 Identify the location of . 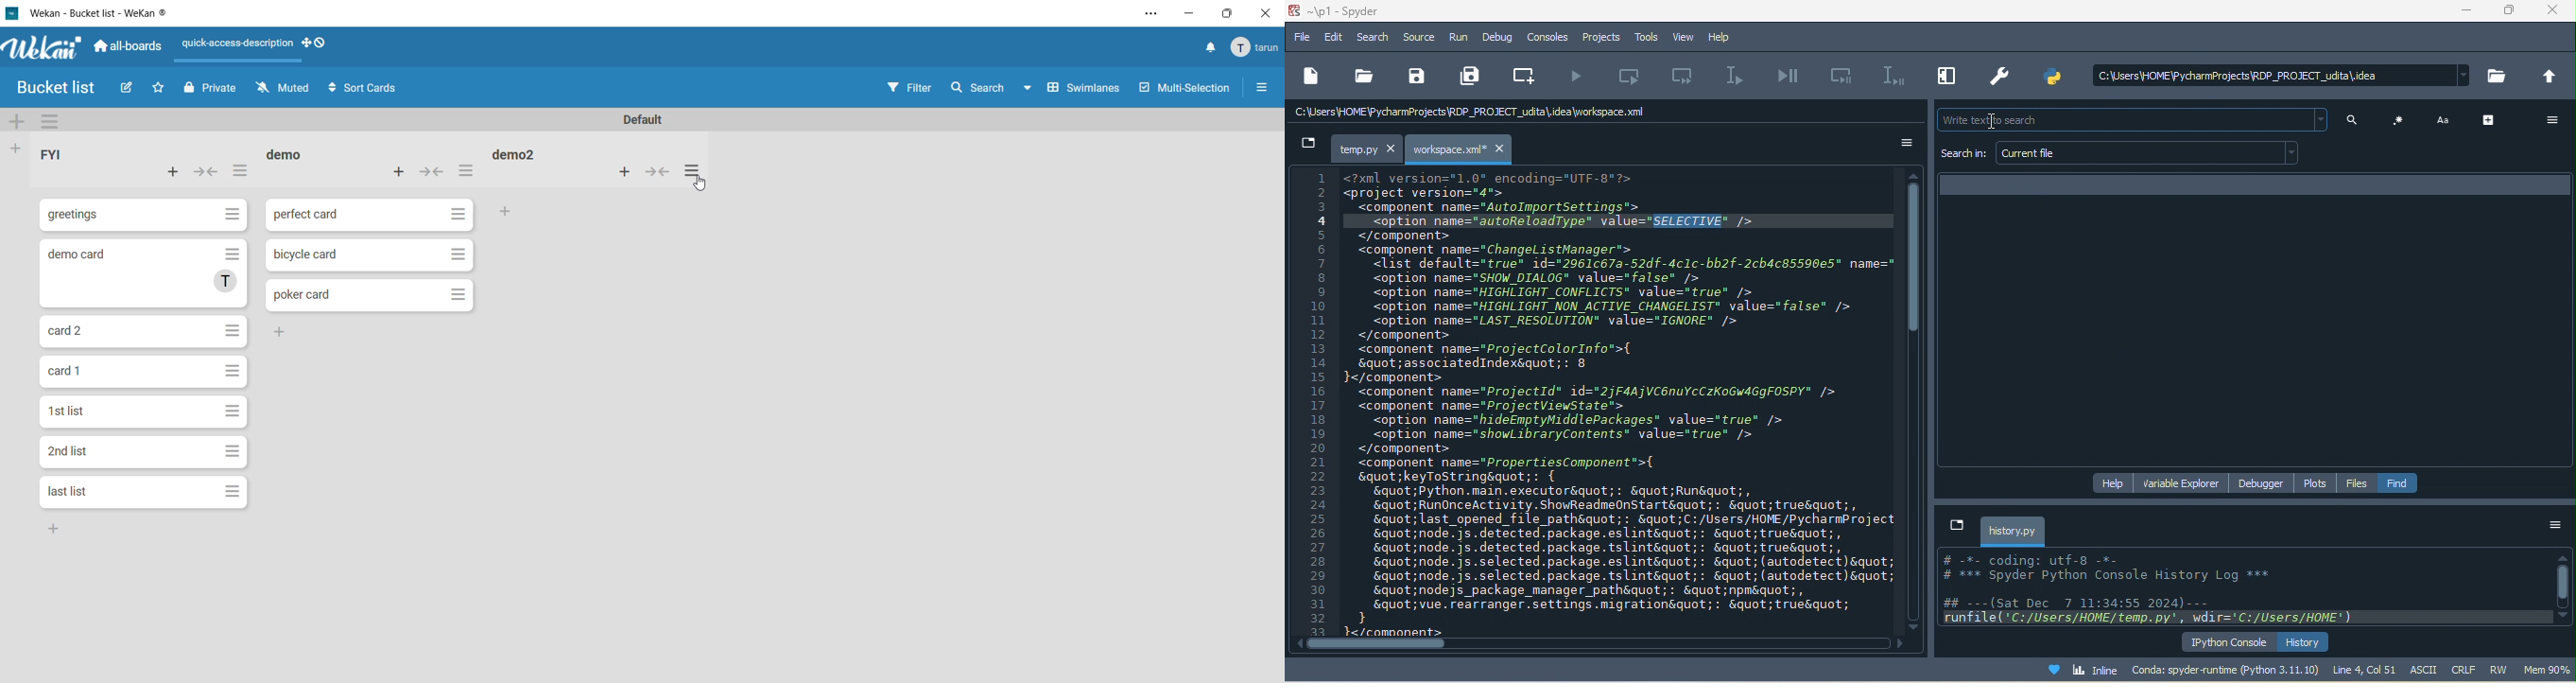
(288, 332).